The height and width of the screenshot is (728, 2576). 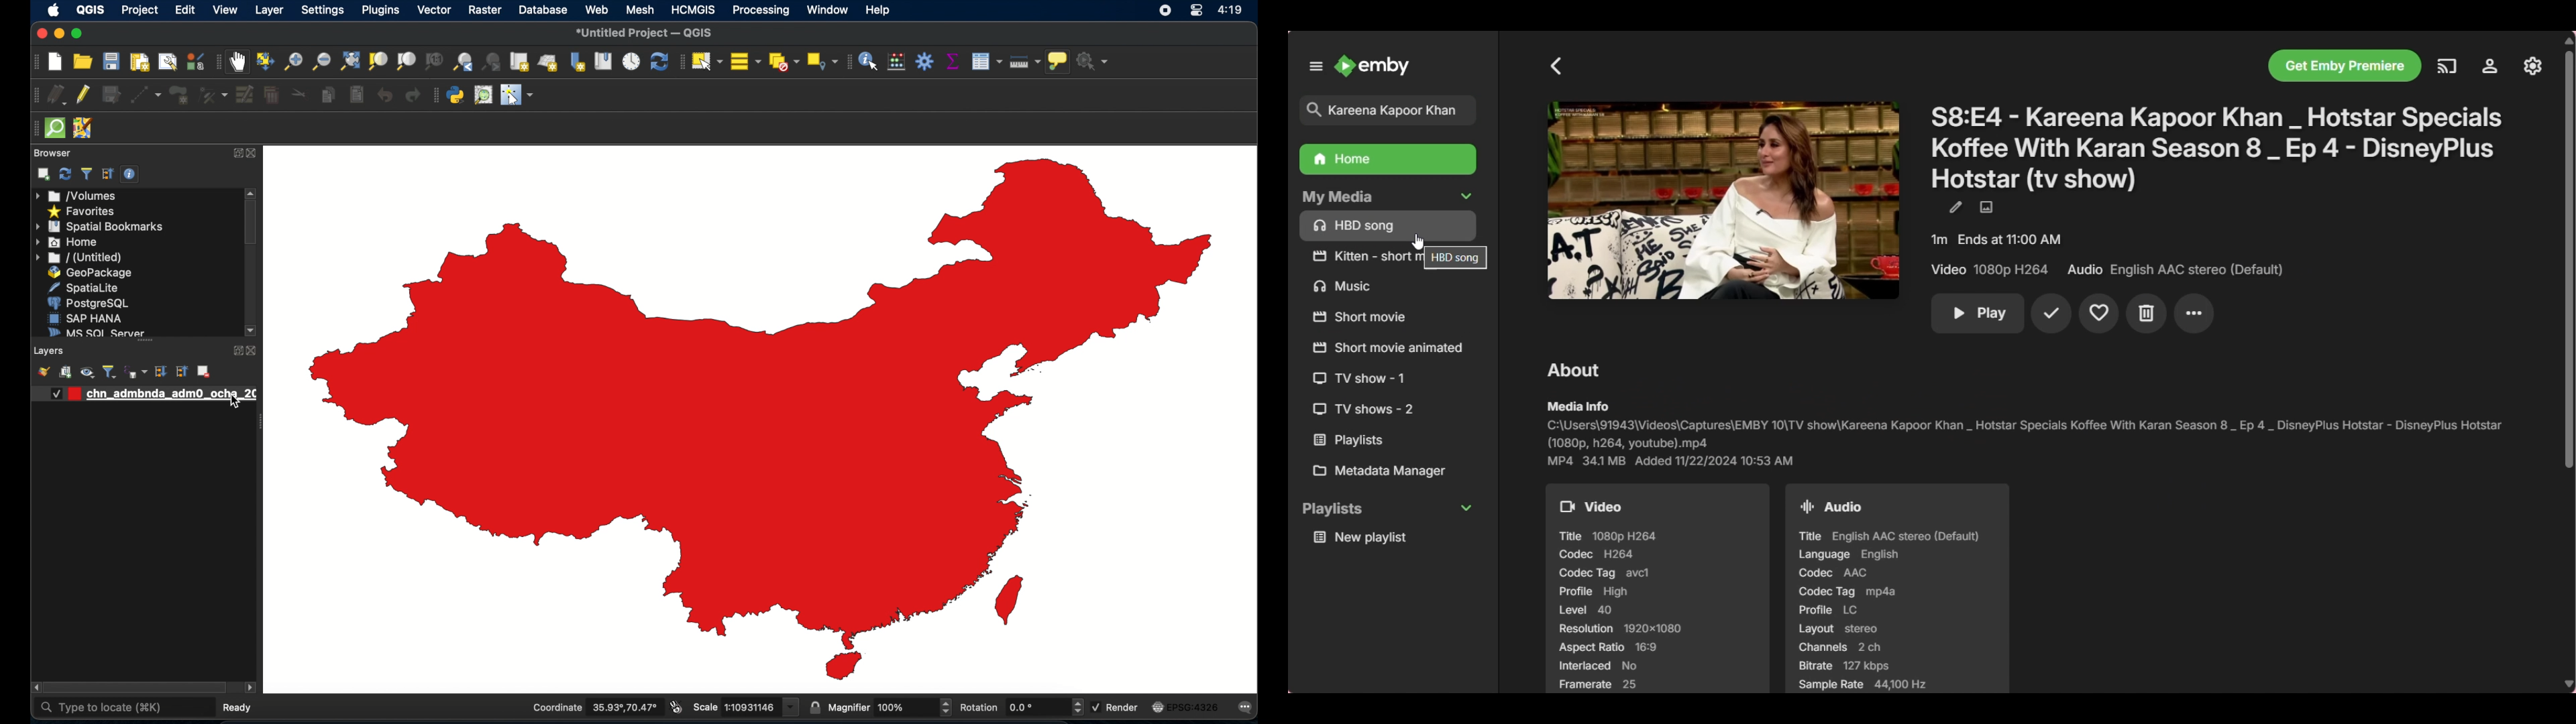 I want to click on filter legend by expression, so click(x=137, y=371).